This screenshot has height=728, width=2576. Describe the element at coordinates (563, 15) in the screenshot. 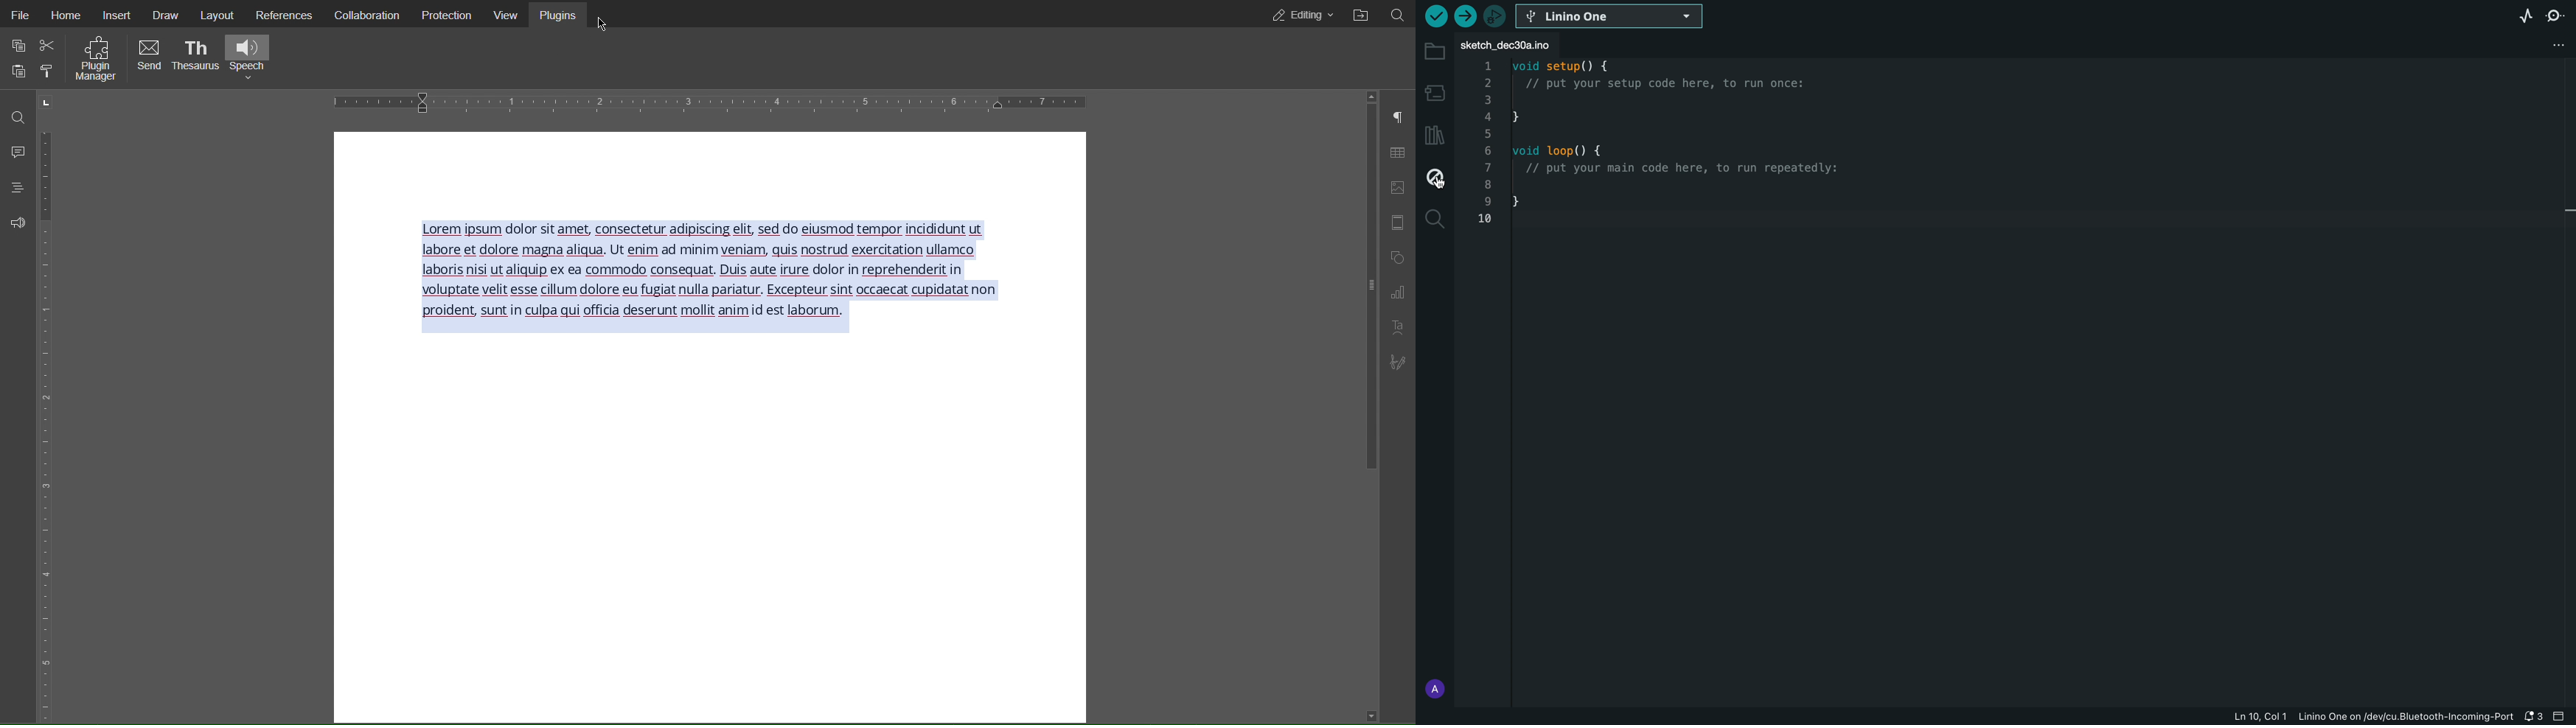

I see `Plugins` at that location.